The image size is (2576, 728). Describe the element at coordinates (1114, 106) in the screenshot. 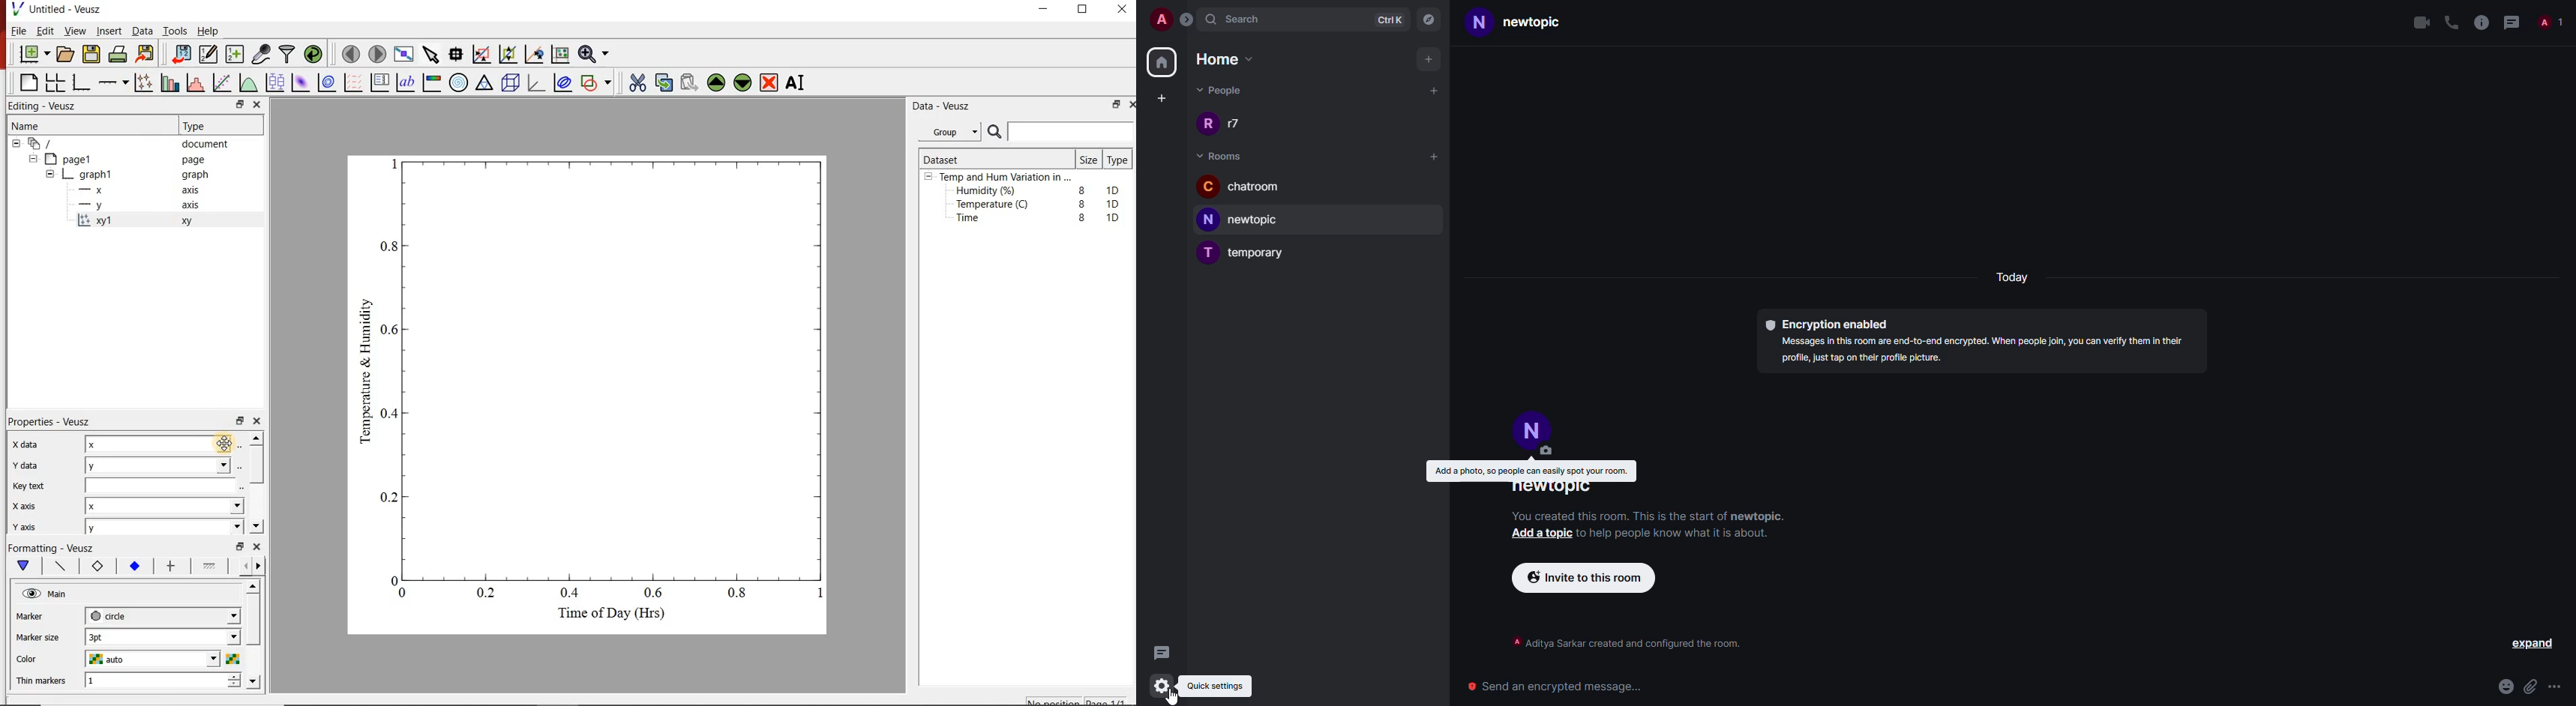

I see `restore down` at that location.